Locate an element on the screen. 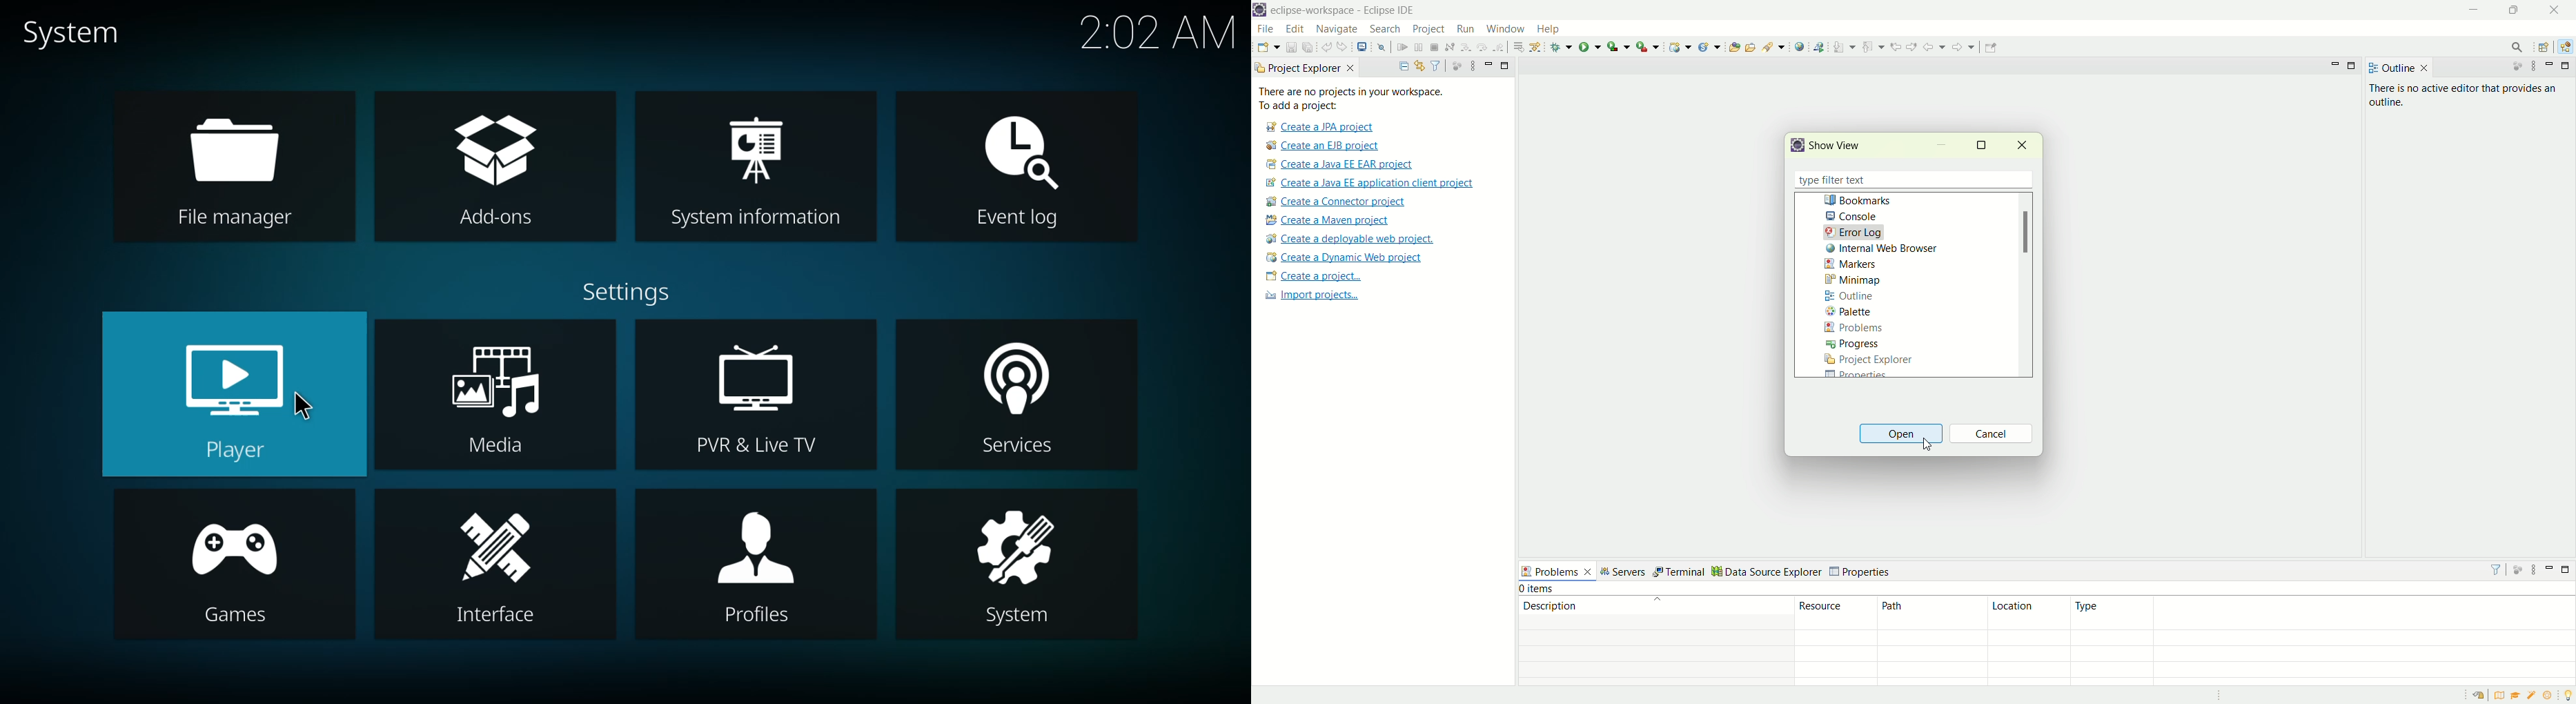  maximize is located at coordinates (2566, 571).